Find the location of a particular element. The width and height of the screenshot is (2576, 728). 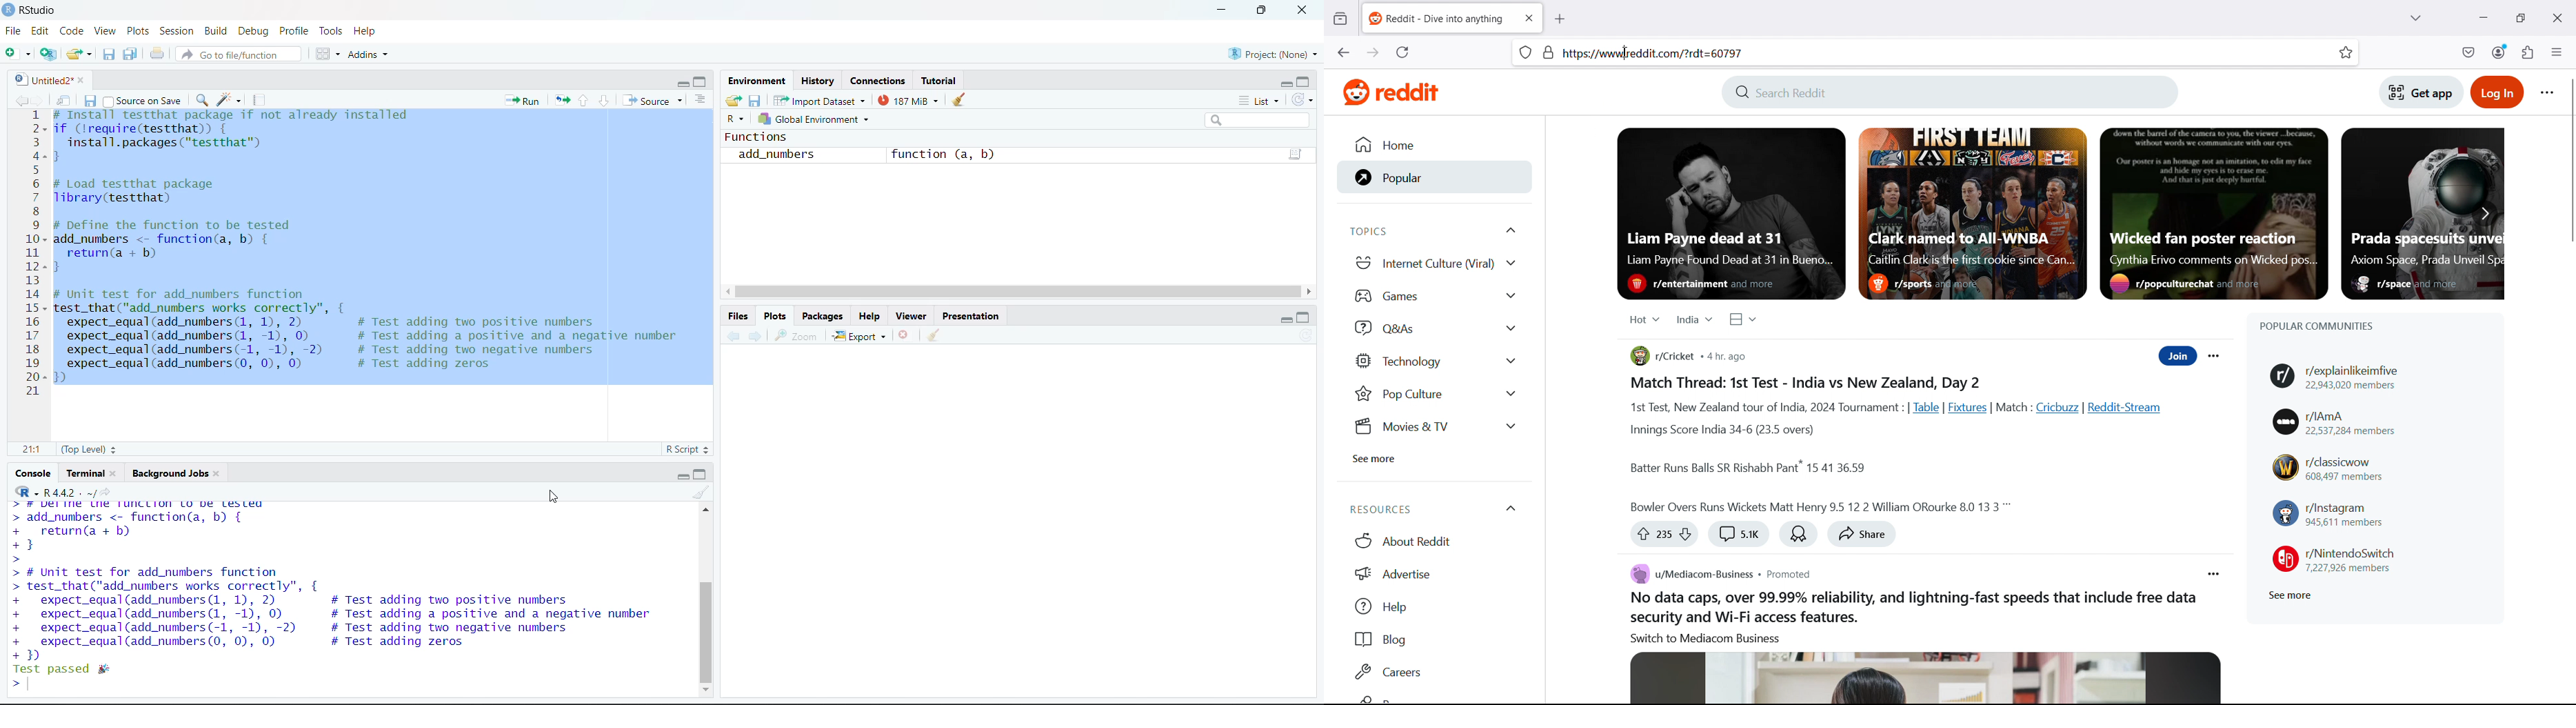

Edit is located at coordinates (41, 29).